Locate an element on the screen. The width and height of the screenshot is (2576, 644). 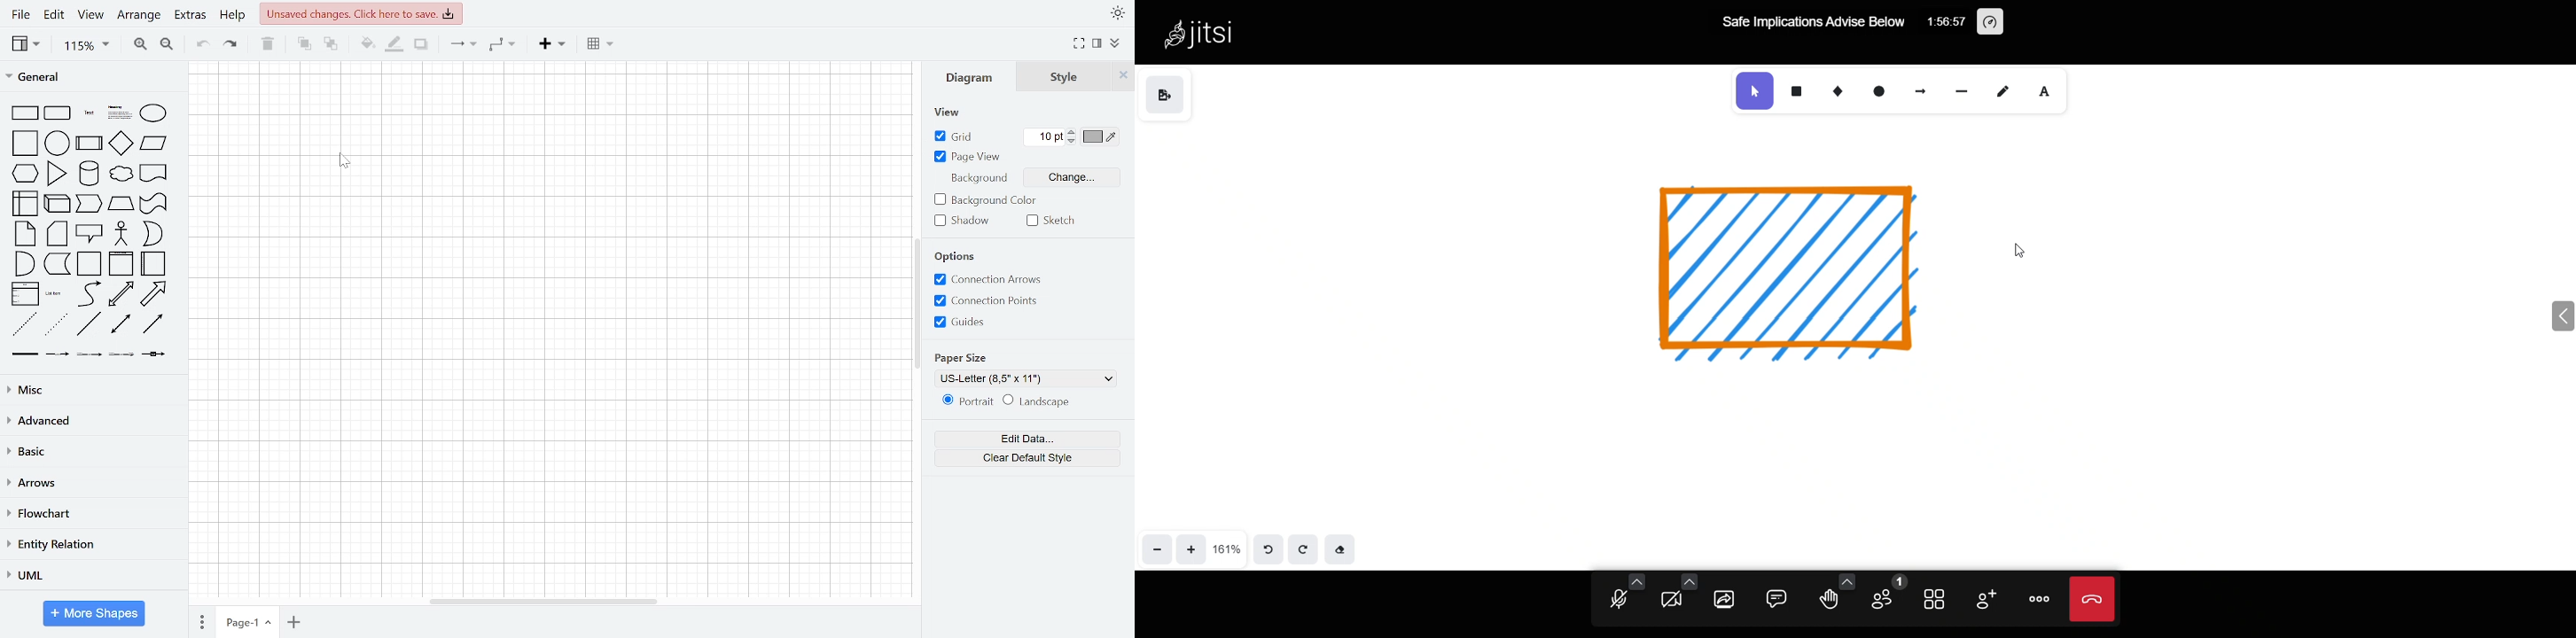
bidirectional connector is located at coordinates (123, 325).